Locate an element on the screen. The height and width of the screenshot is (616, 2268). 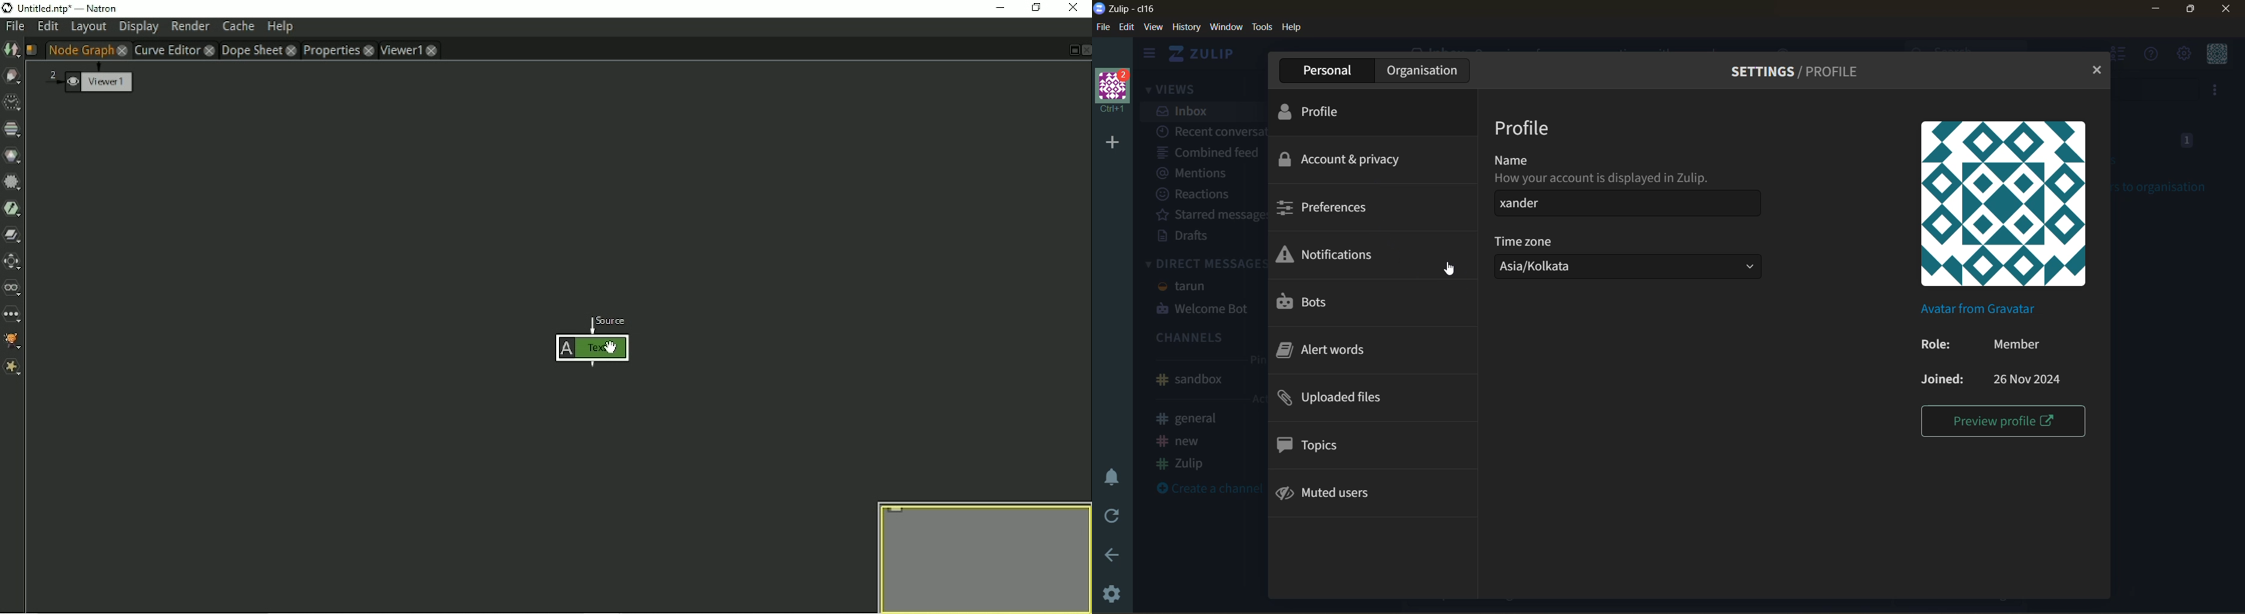
close is located at coordinates (2096, 70).